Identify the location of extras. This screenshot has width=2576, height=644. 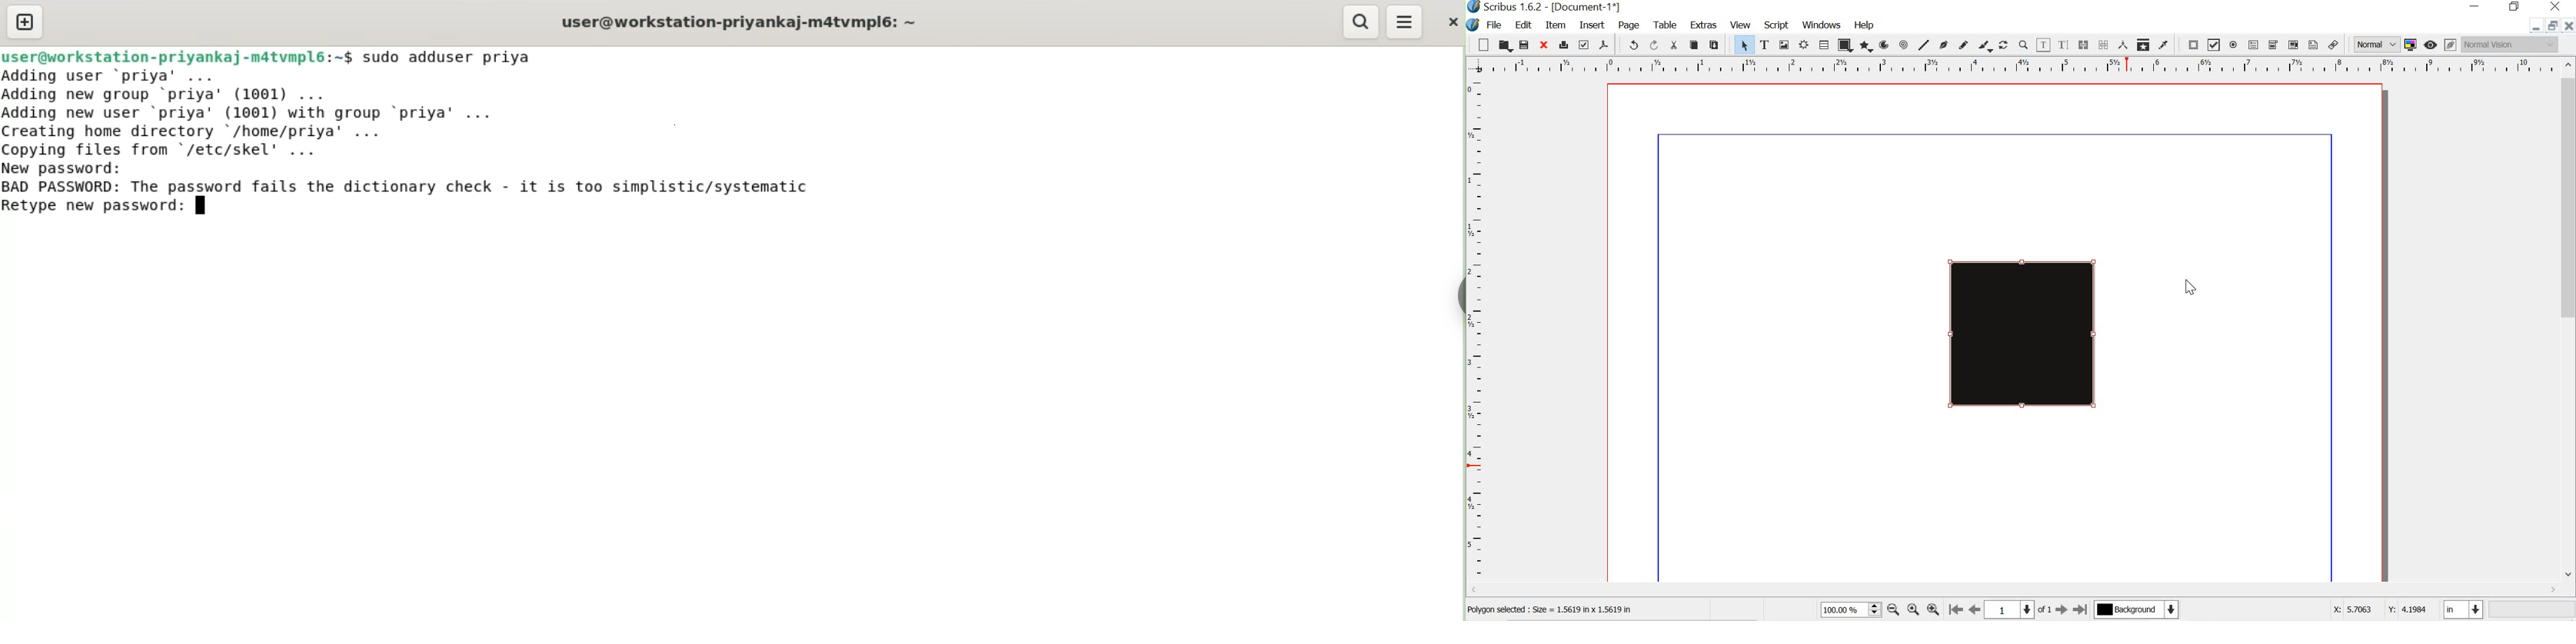
(1703, 25).